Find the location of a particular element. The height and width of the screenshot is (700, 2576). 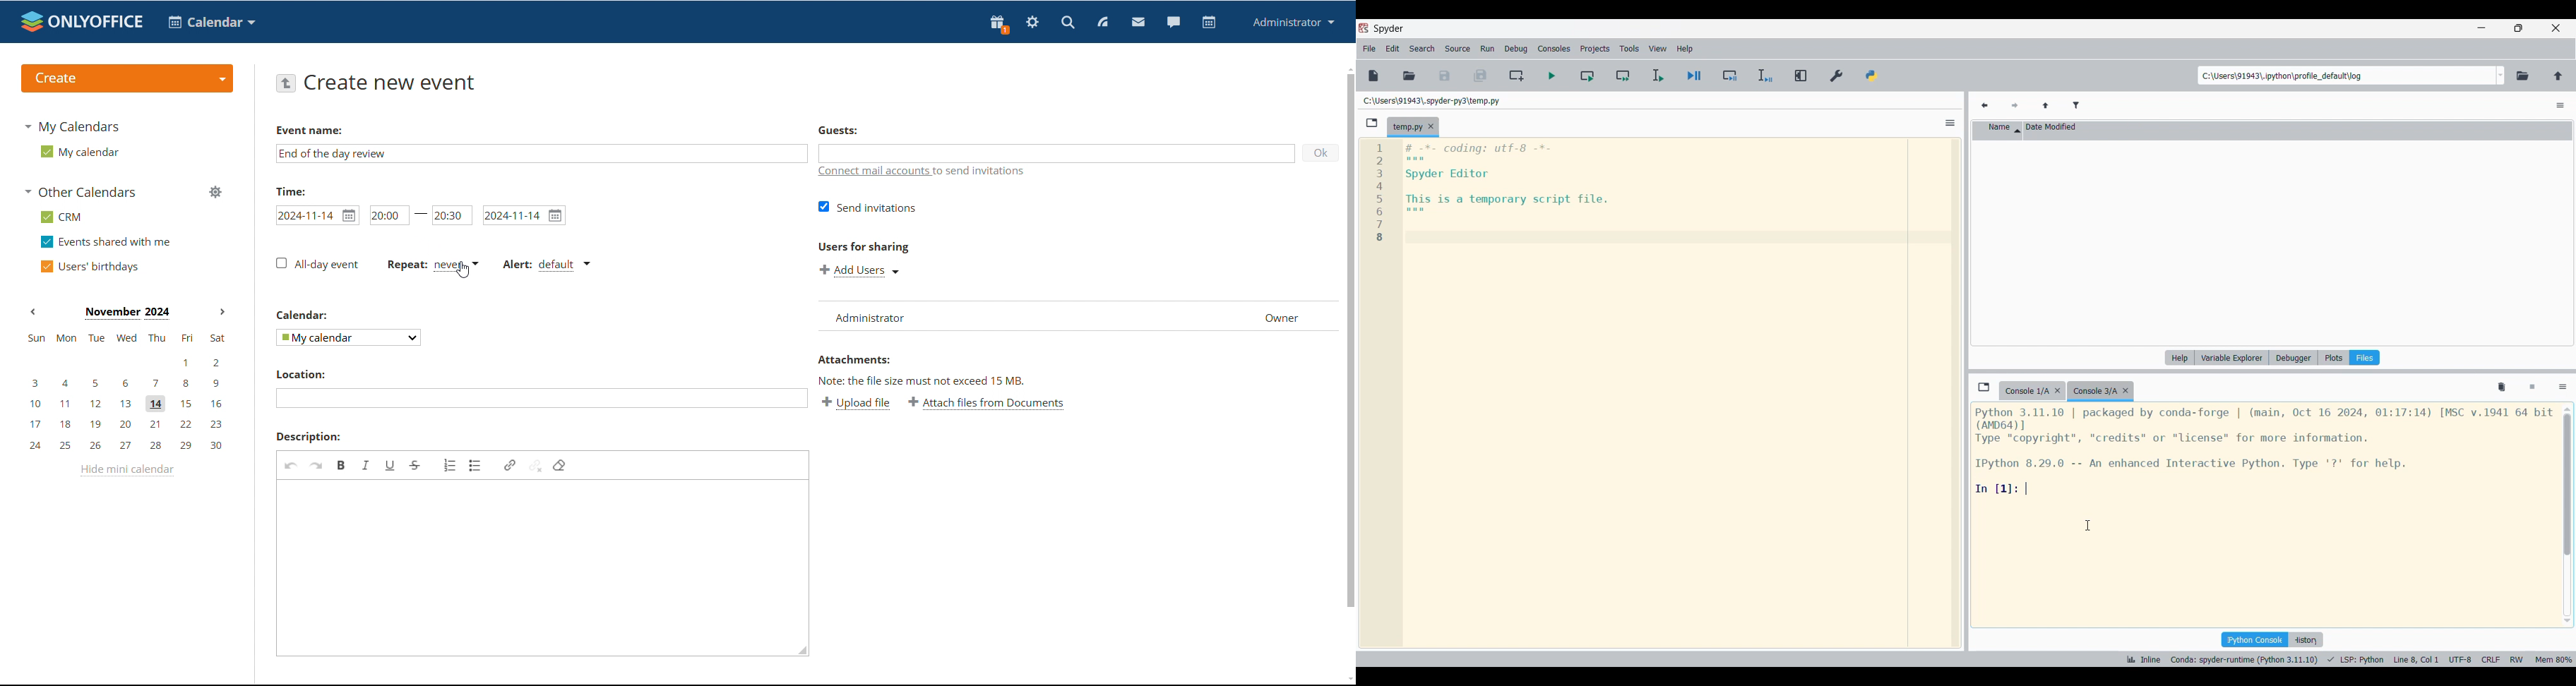

Edit menu is located at coordinates (1393, 49).